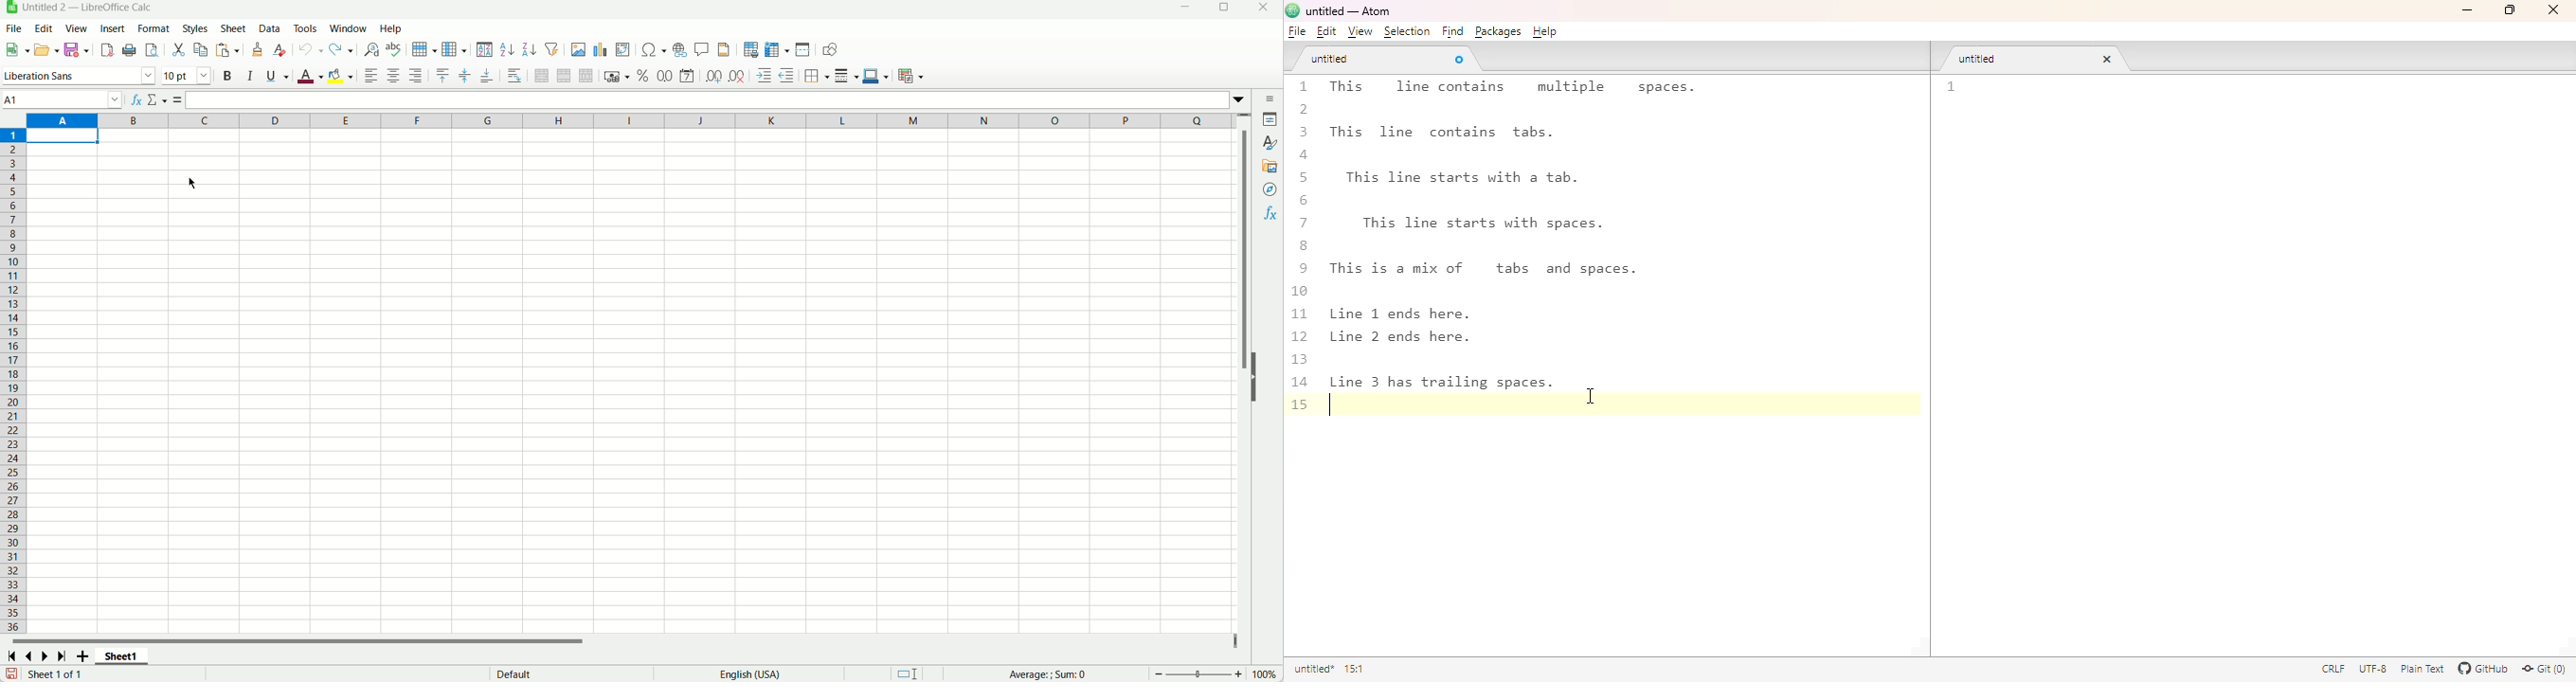 Image resolution: width=2576 pixels, height=700 pixels. Describe the element at coordinates (348, 28) in the screenshot. I see `Window` at that location.